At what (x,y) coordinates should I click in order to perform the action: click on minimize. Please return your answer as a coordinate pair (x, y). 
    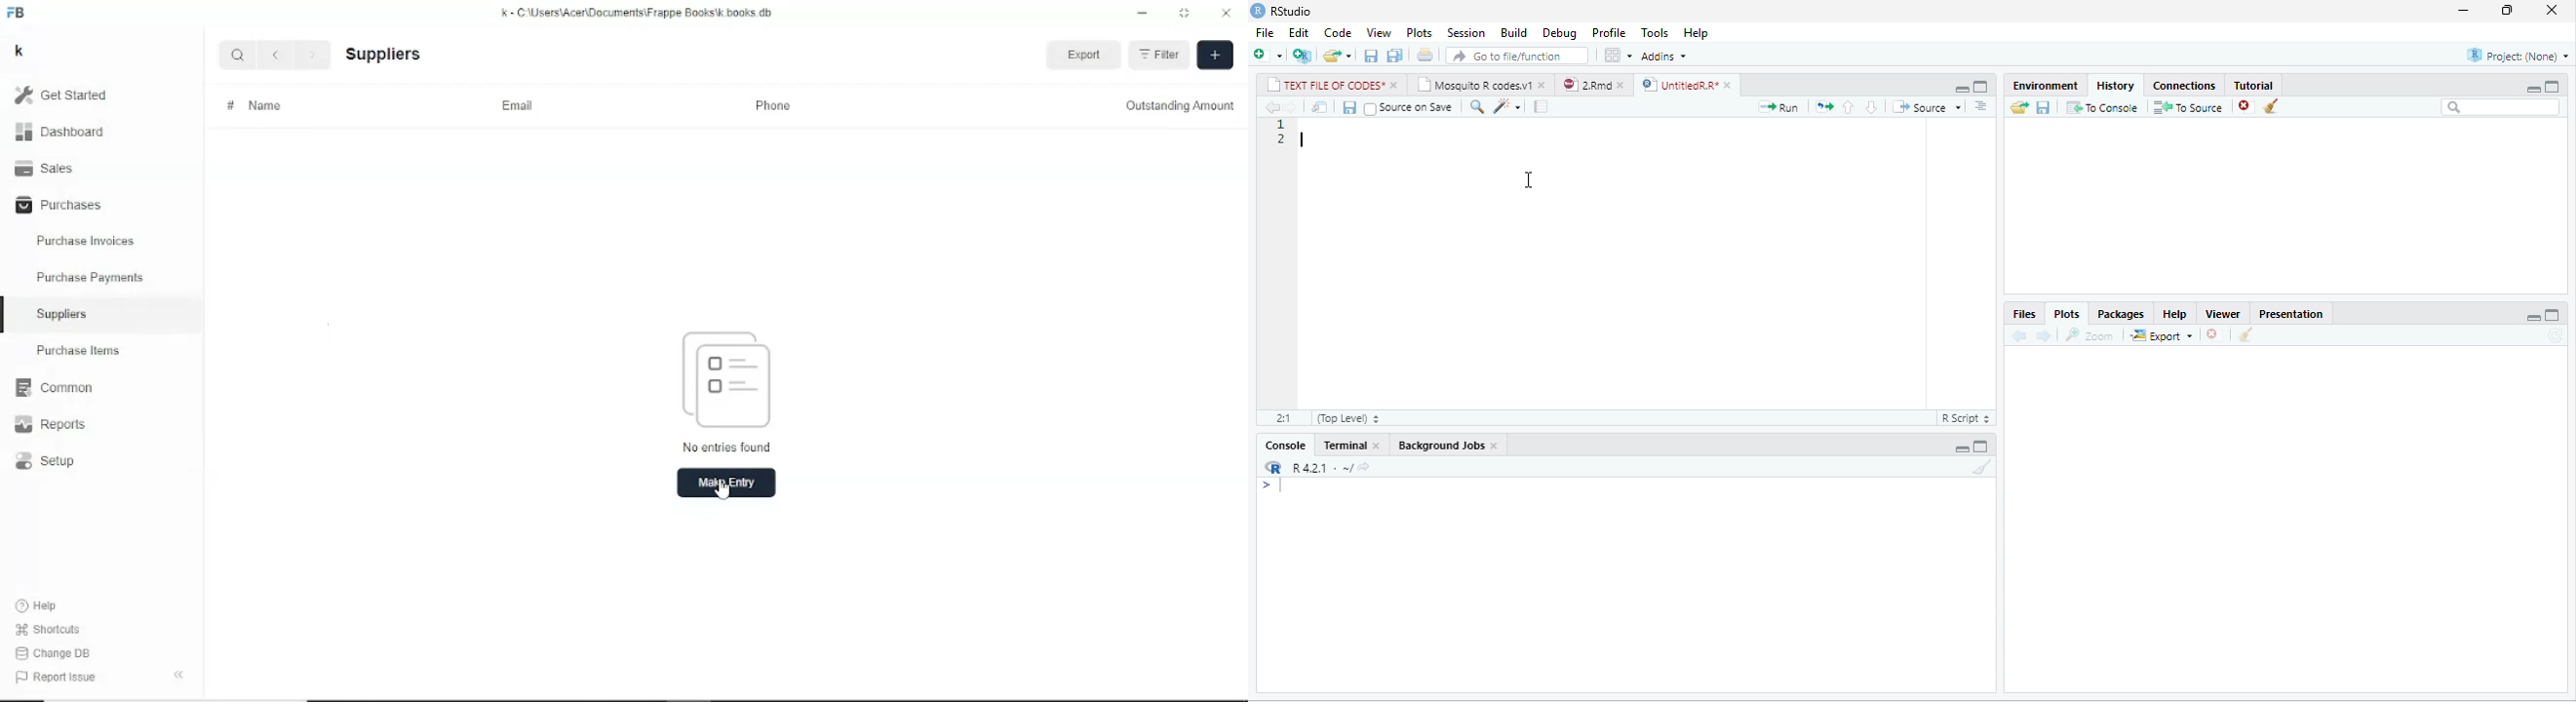
    Looking at the image, I should click on (2463, 11).